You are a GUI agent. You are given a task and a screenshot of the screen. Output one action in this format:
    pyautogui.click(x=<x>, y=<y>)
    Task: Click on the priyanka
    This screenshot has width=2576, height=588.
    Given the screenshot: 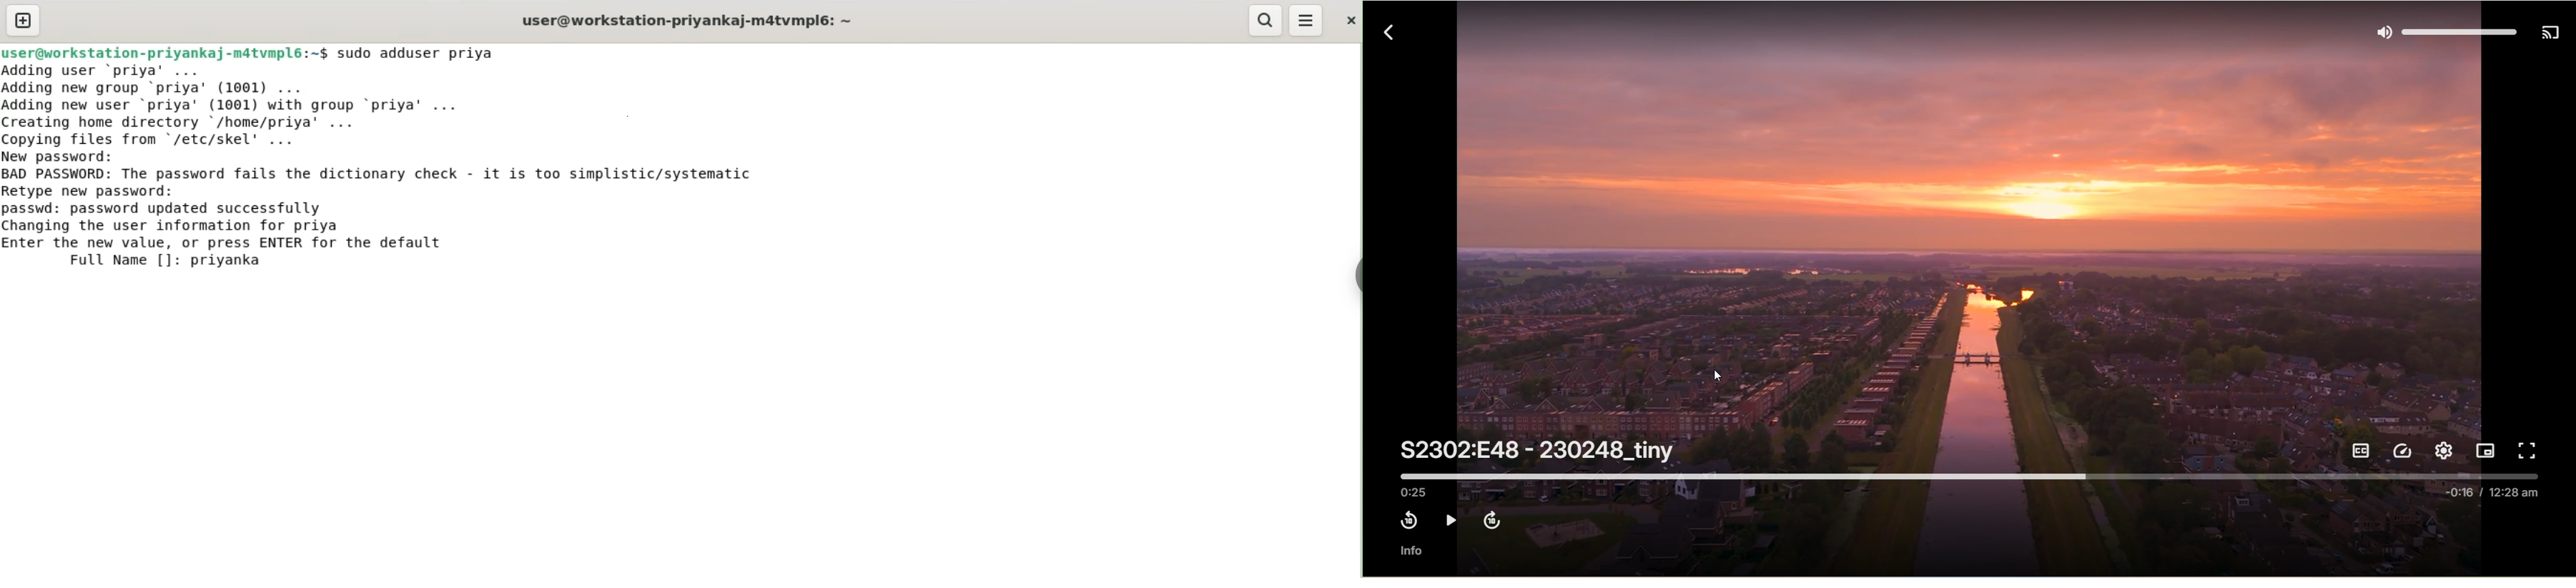 What is the action you would take?
    pyautogui.click(x=230, y=260)
    